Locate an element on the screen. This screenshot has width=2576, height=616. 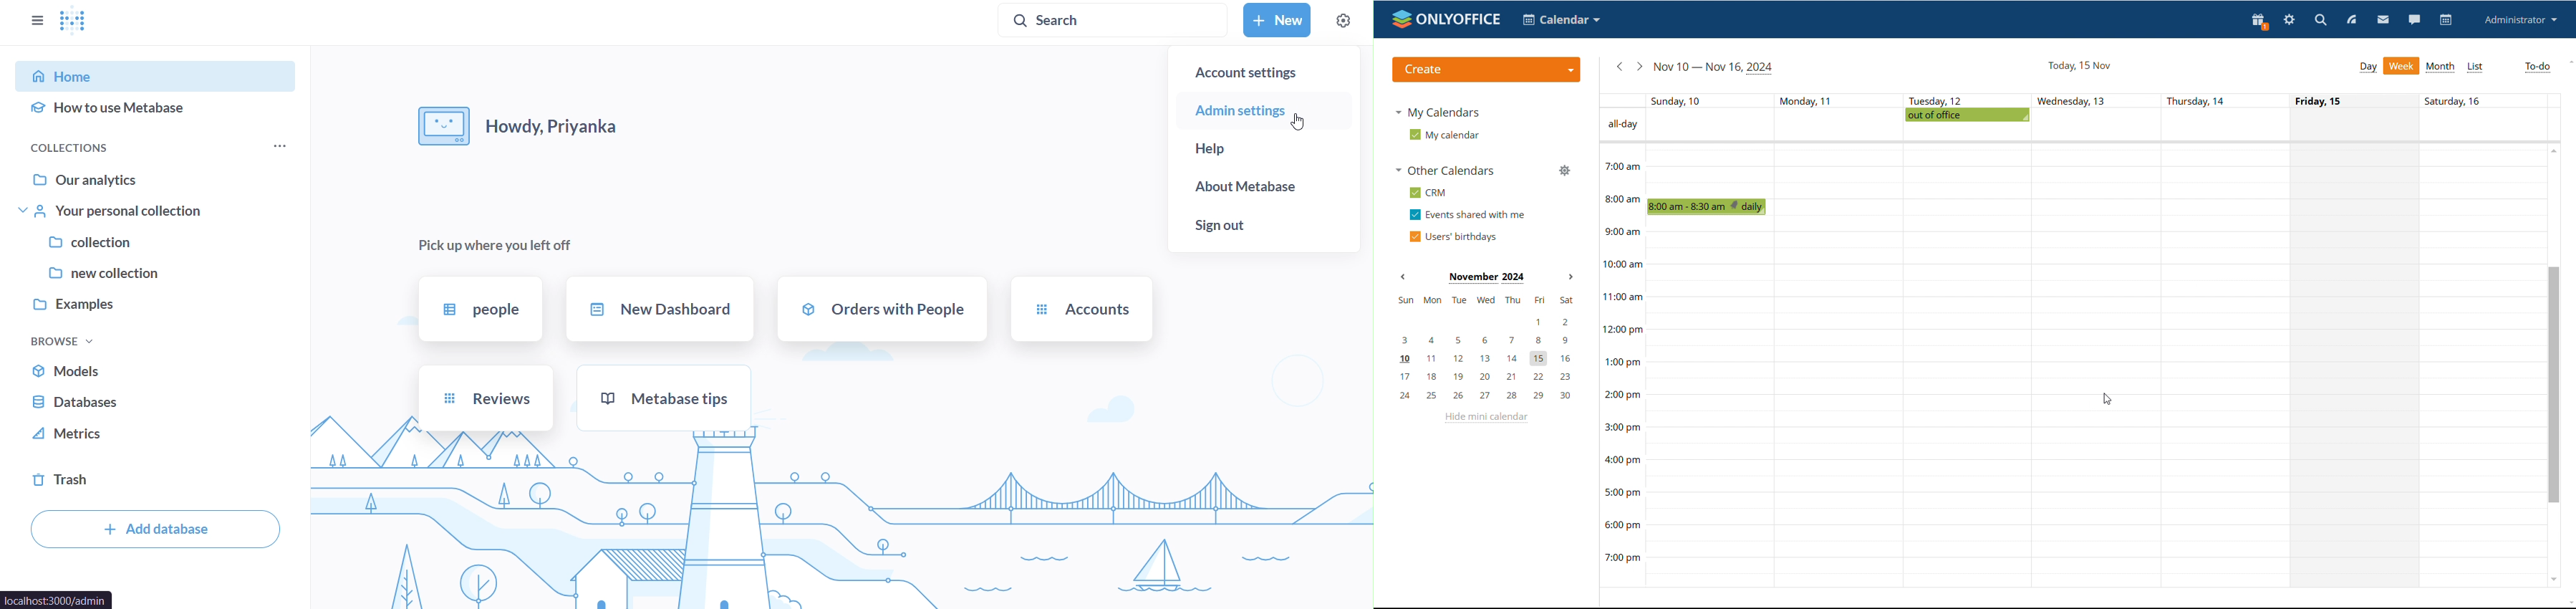
next week is located at coordinates (1638, 67).